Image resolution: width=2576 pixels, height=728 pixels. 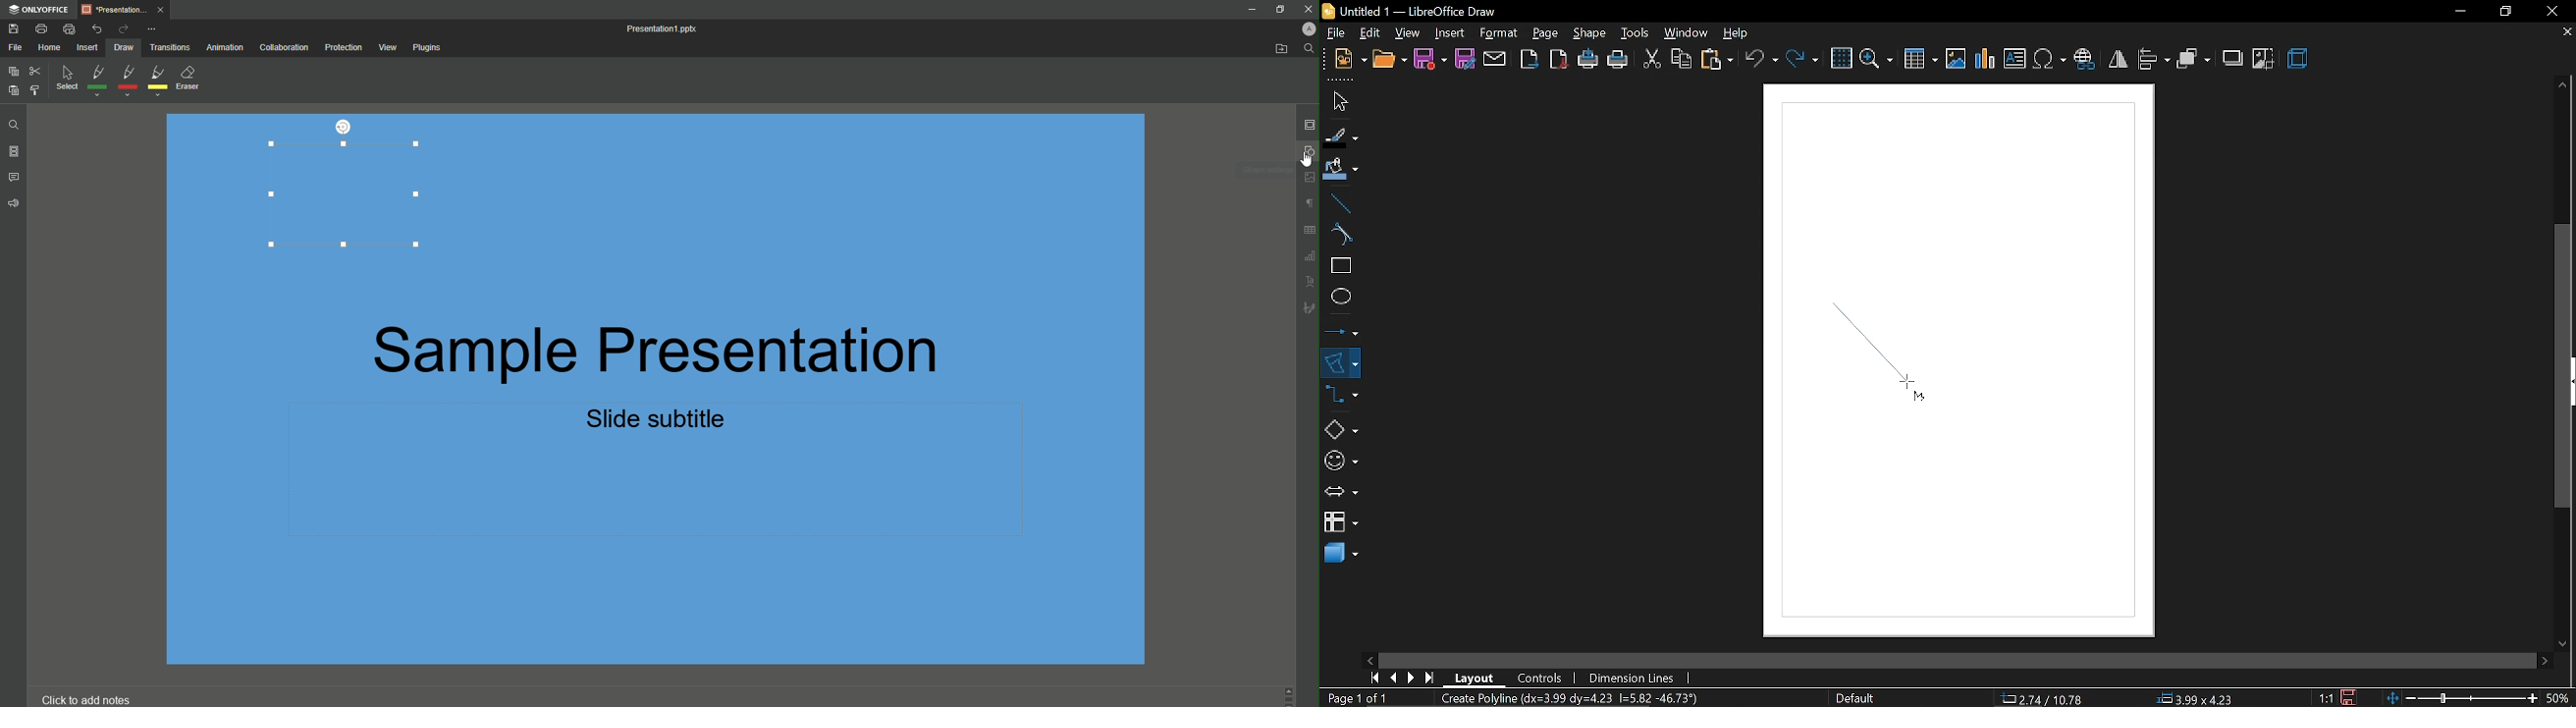 What do you see at coordinates (1589, 36) in the screenshot?
I see `shape` at bounding box center [1589, 36].